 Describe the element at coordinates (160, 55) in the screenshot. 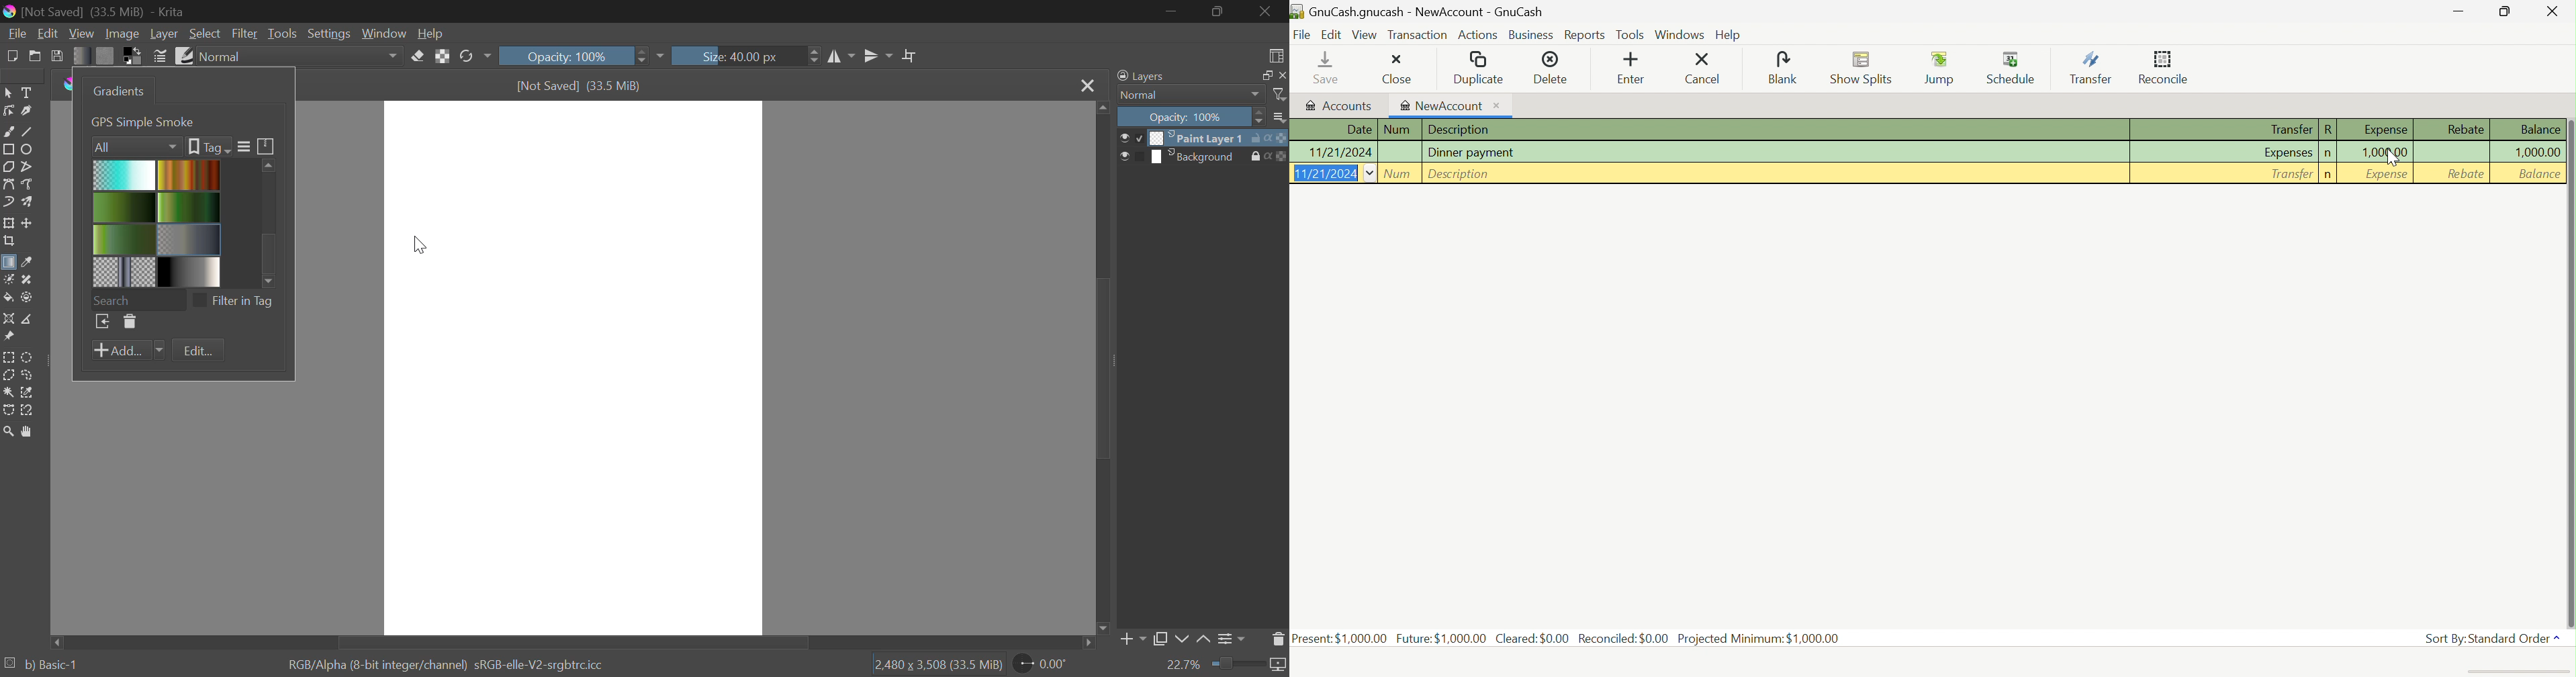

I see `Brush Settings` at that location.